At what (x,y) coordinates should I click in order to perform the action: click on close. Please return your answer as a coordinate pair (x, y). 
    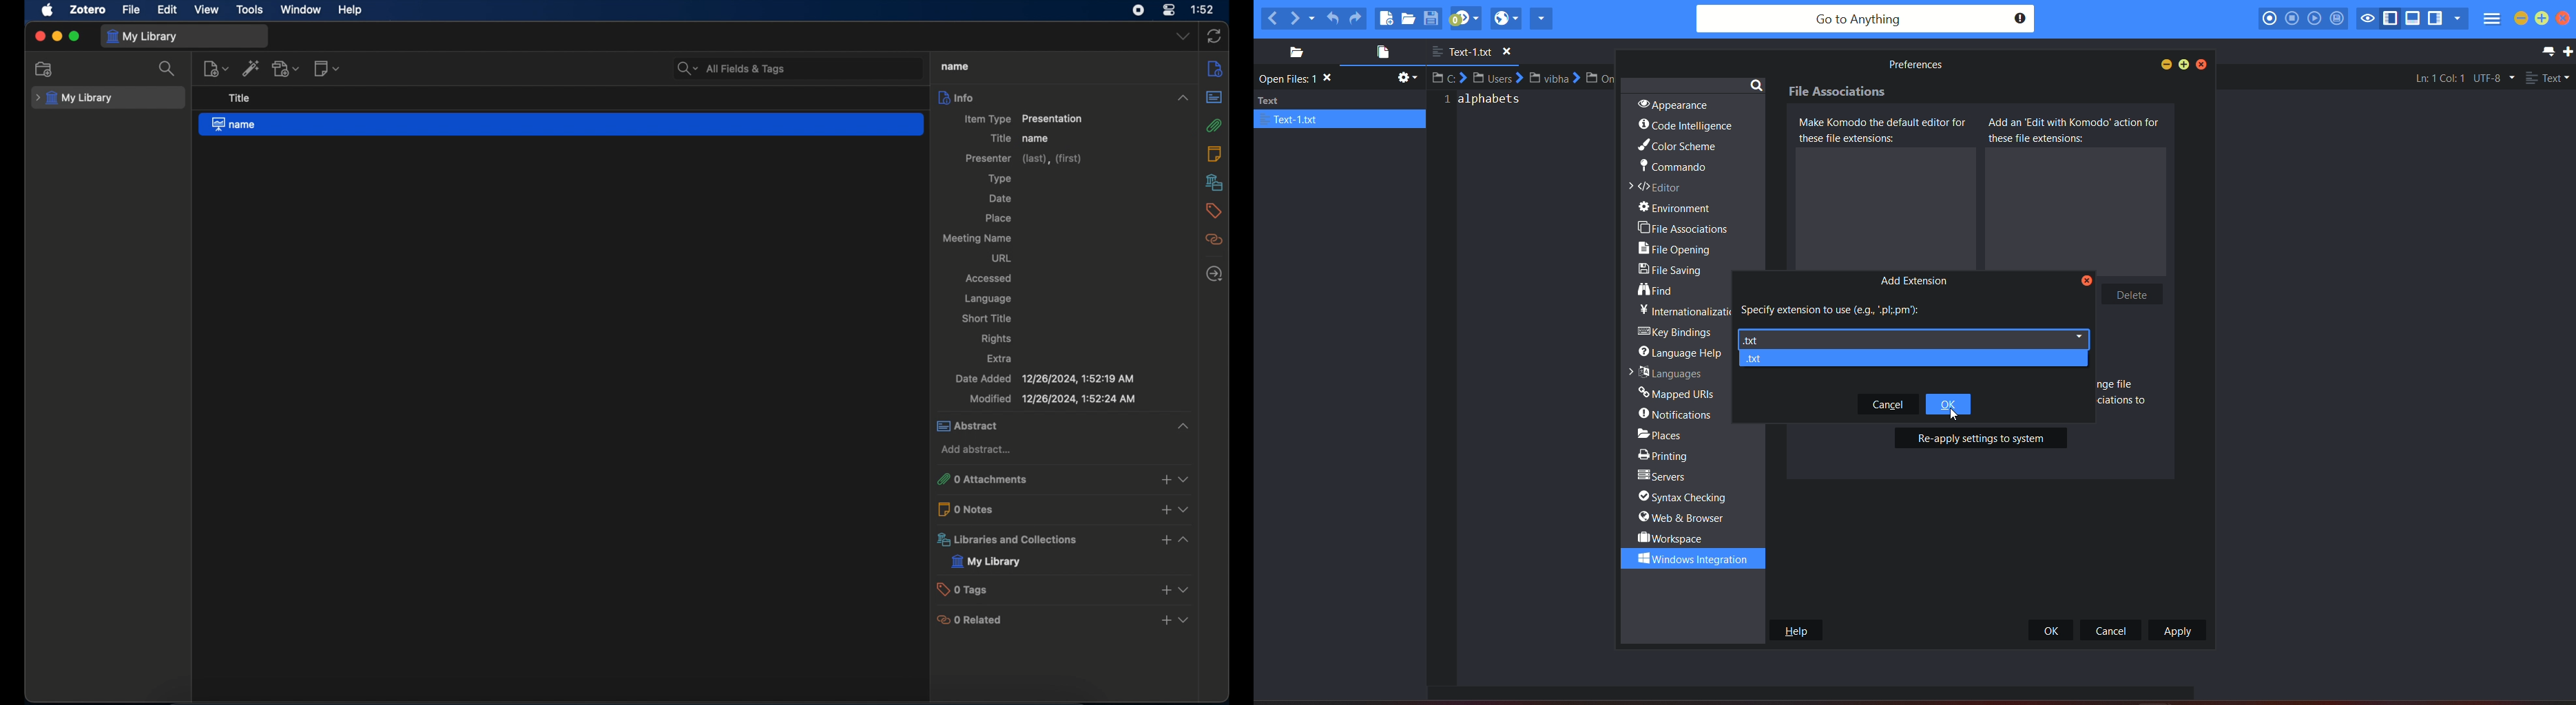
    Looking at the image, I should click on (40, 37).